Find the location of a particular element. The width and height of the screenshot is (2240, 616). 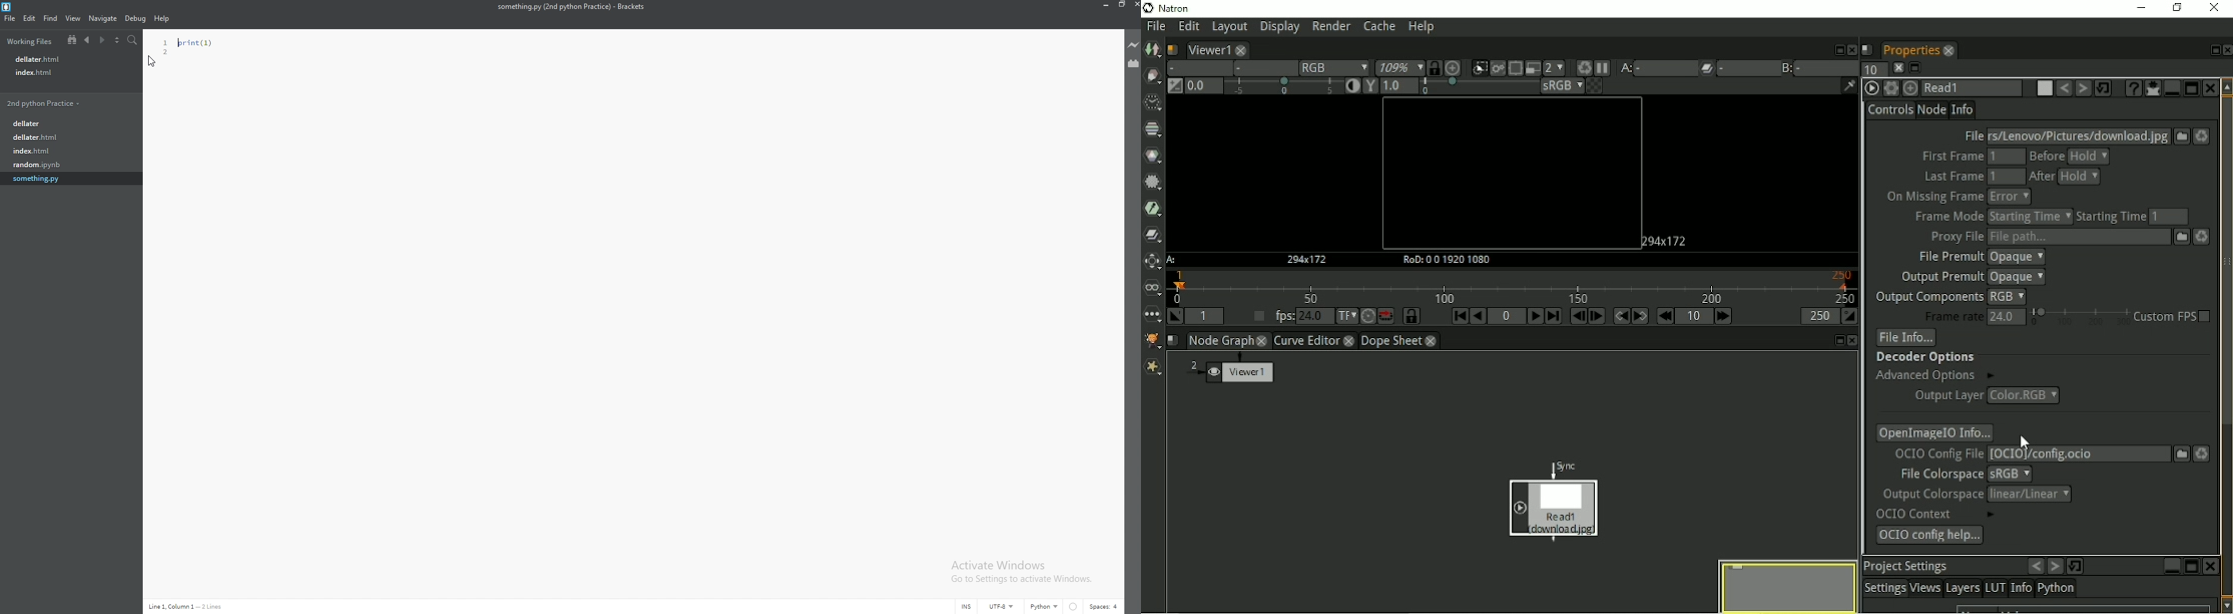

Set playback in point is located at coordinates (1176, 317).